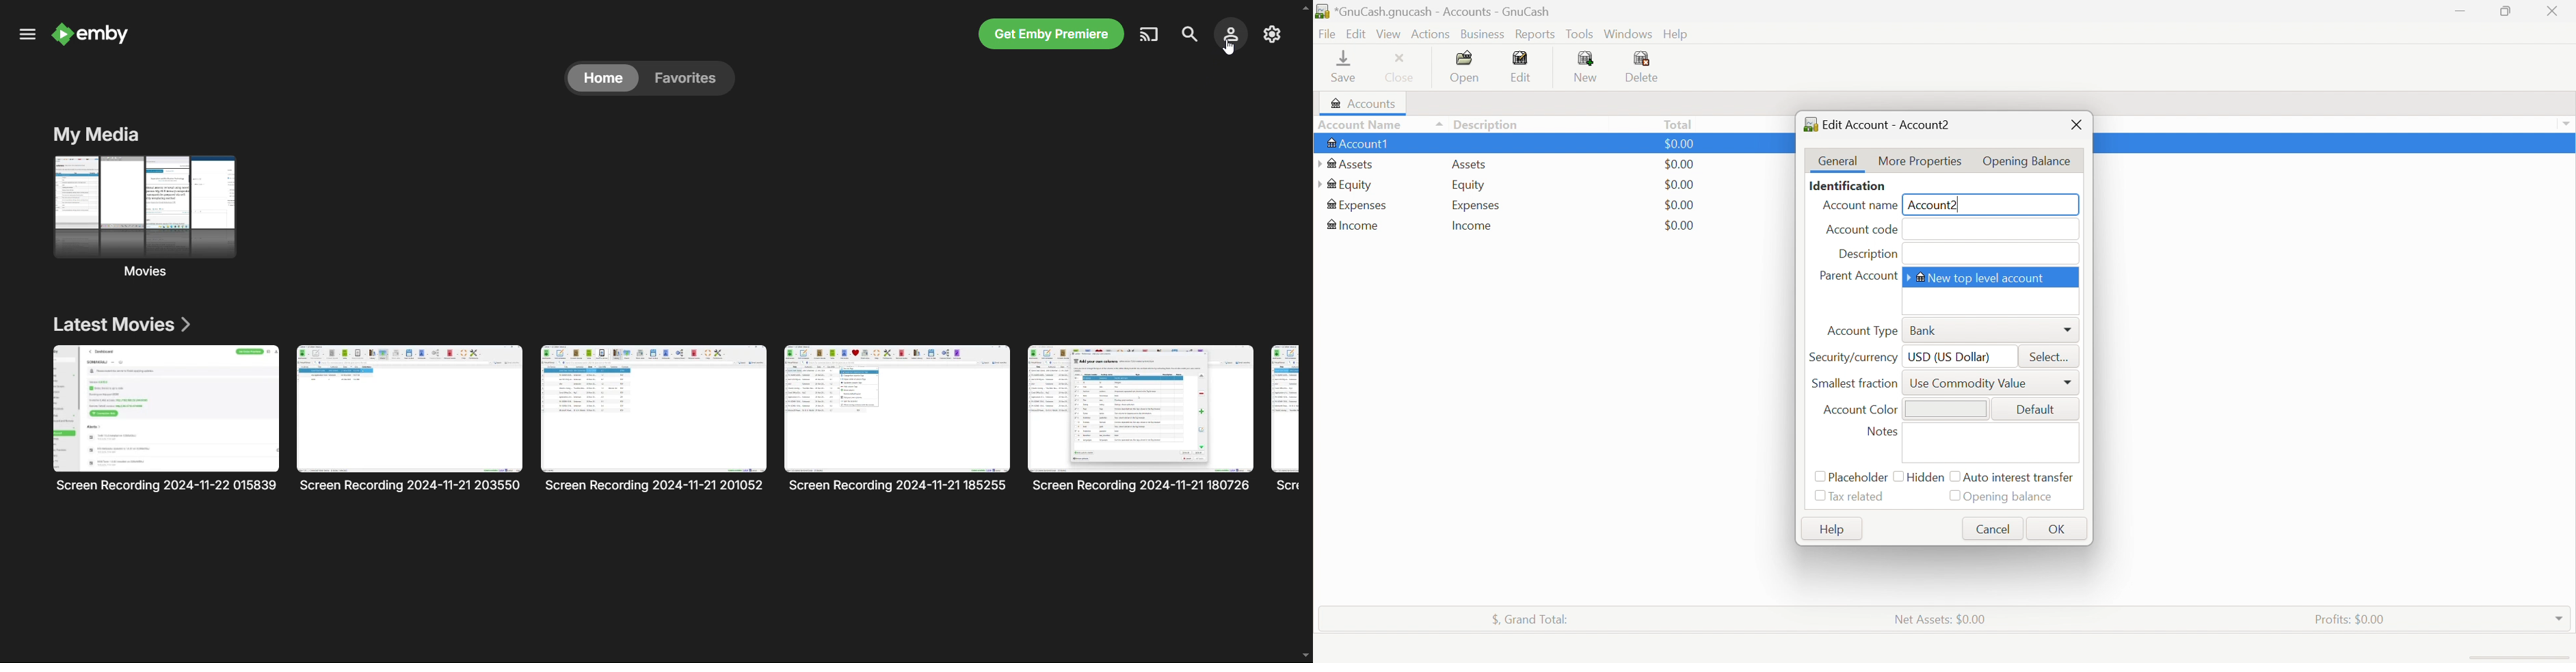 The width and height of the screenshot is (2576, 672). What do you see at coordinates (1859, 410) in the screenshot?
I see `Account Color` at bounding box center [1859, 410].